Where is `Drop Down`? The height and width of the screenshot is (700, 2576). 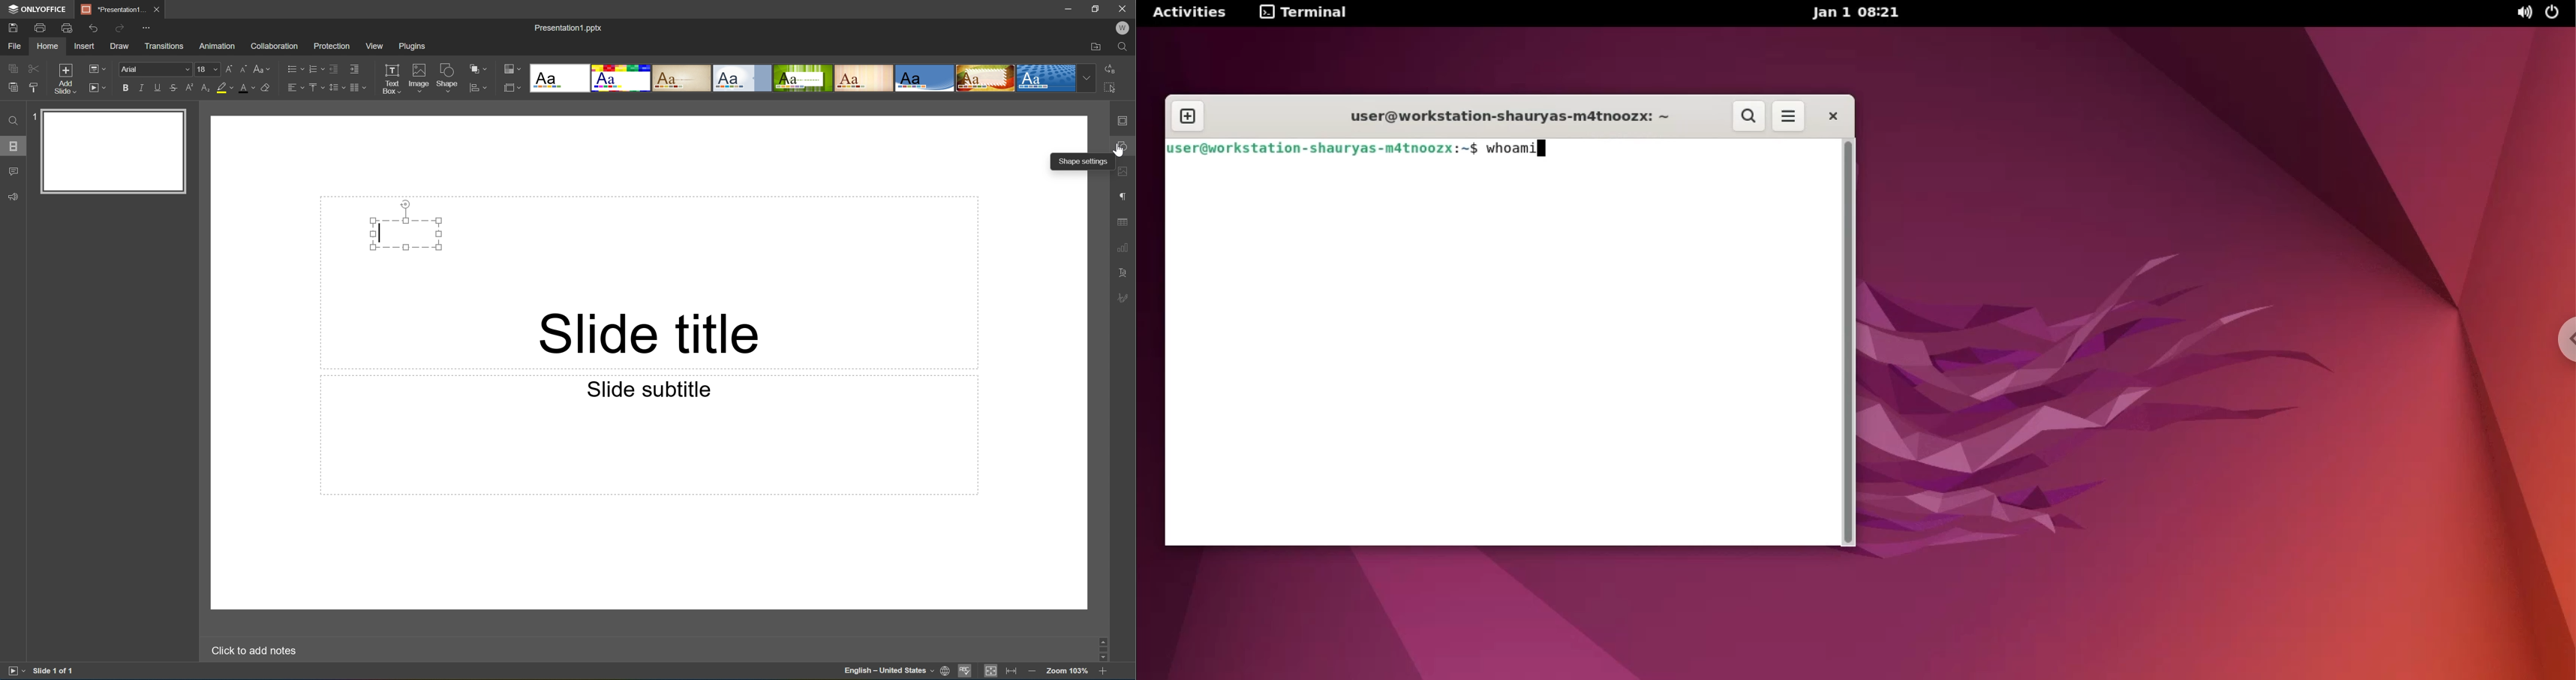 Drop Down is located at coordinates (1088, 78).